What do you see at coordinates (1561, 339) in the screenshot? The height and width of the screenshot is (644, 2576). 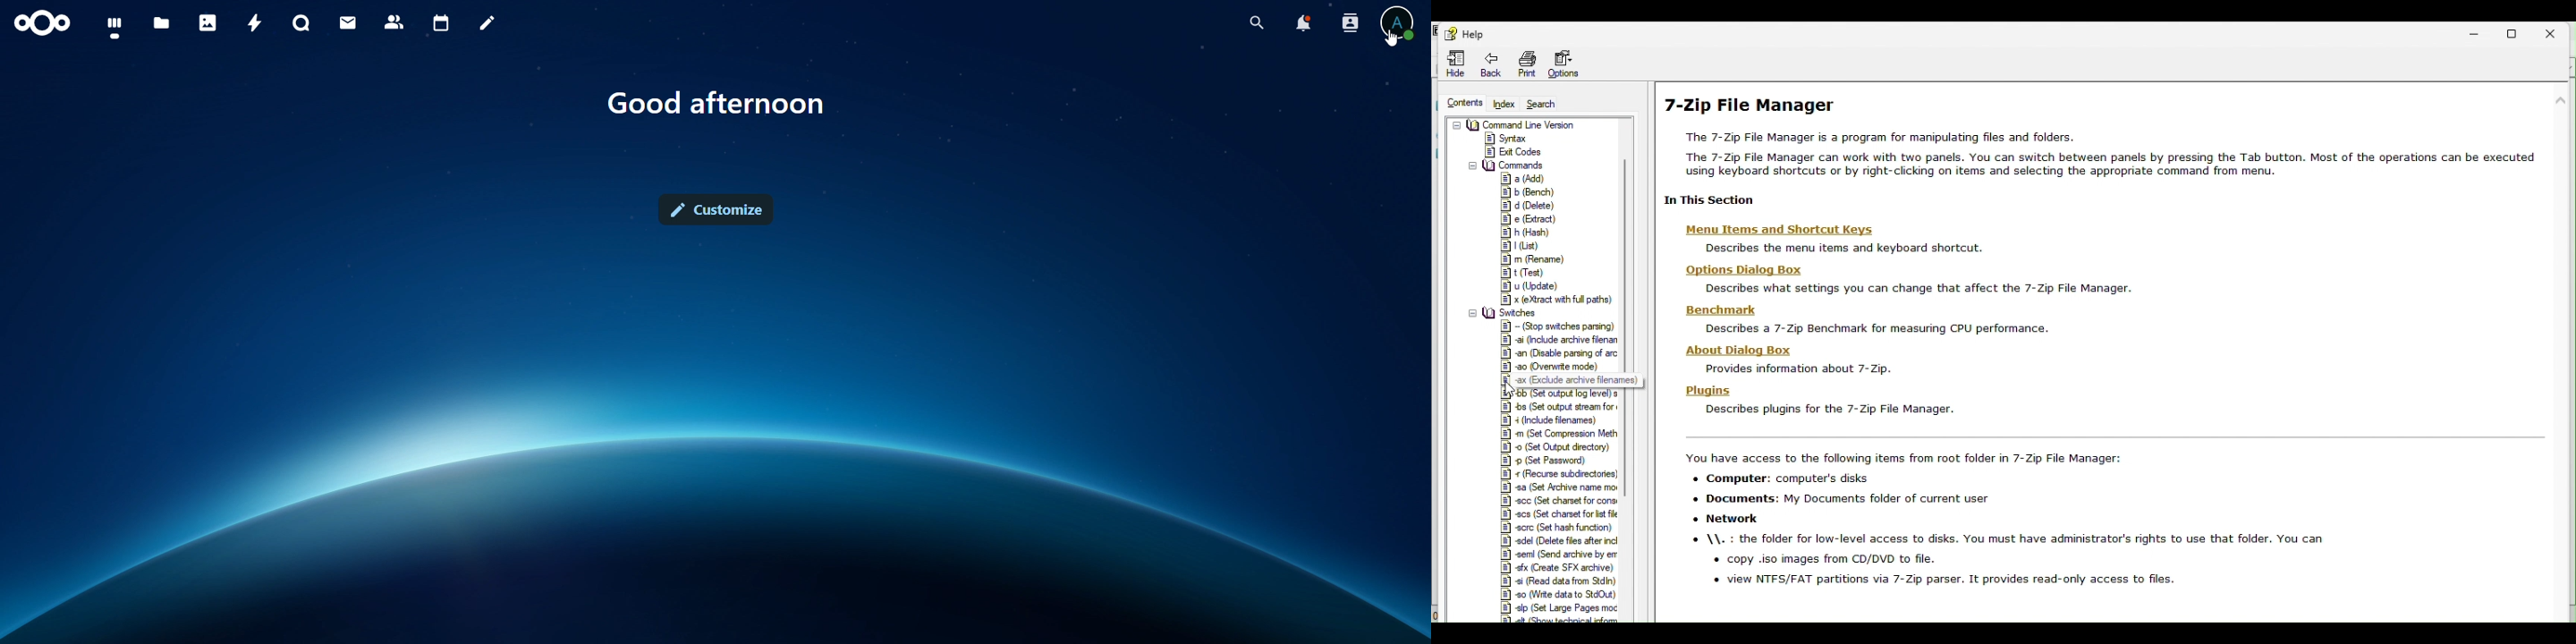 I see `|#] ai (include archive filenan` at bounding box center [1561, 339].